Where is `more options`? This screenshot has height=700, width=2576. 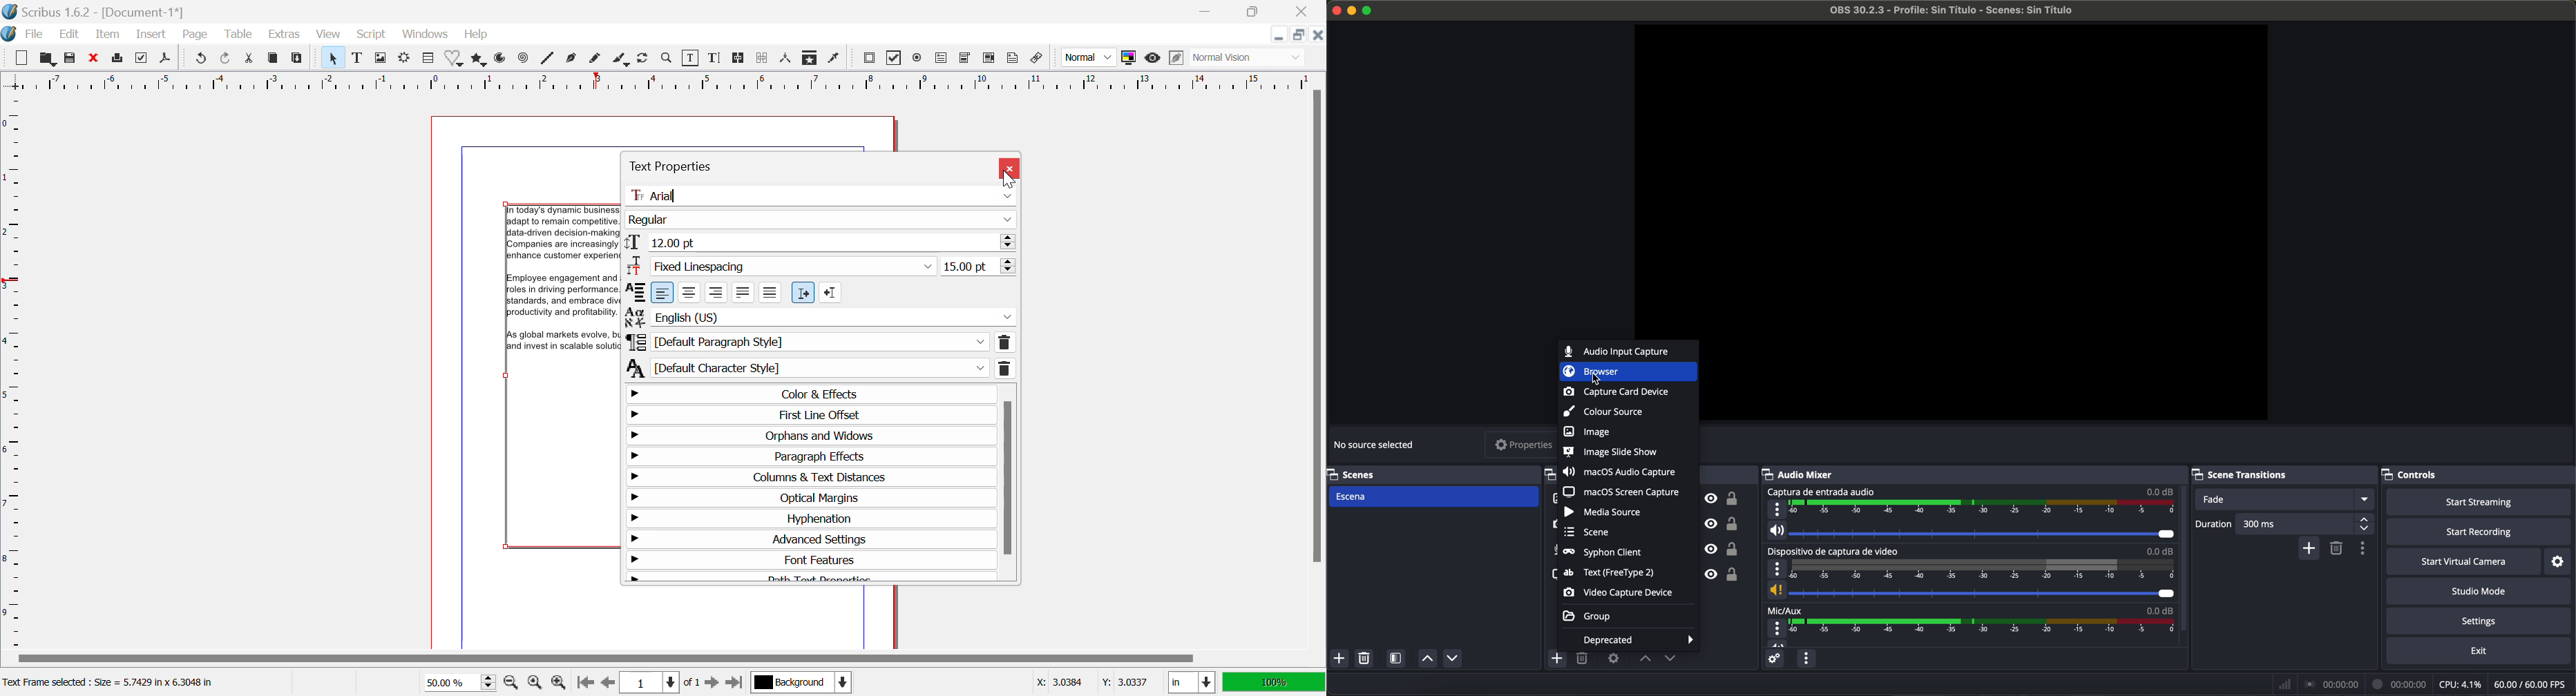
more options is located at coordinates (1775, 569).